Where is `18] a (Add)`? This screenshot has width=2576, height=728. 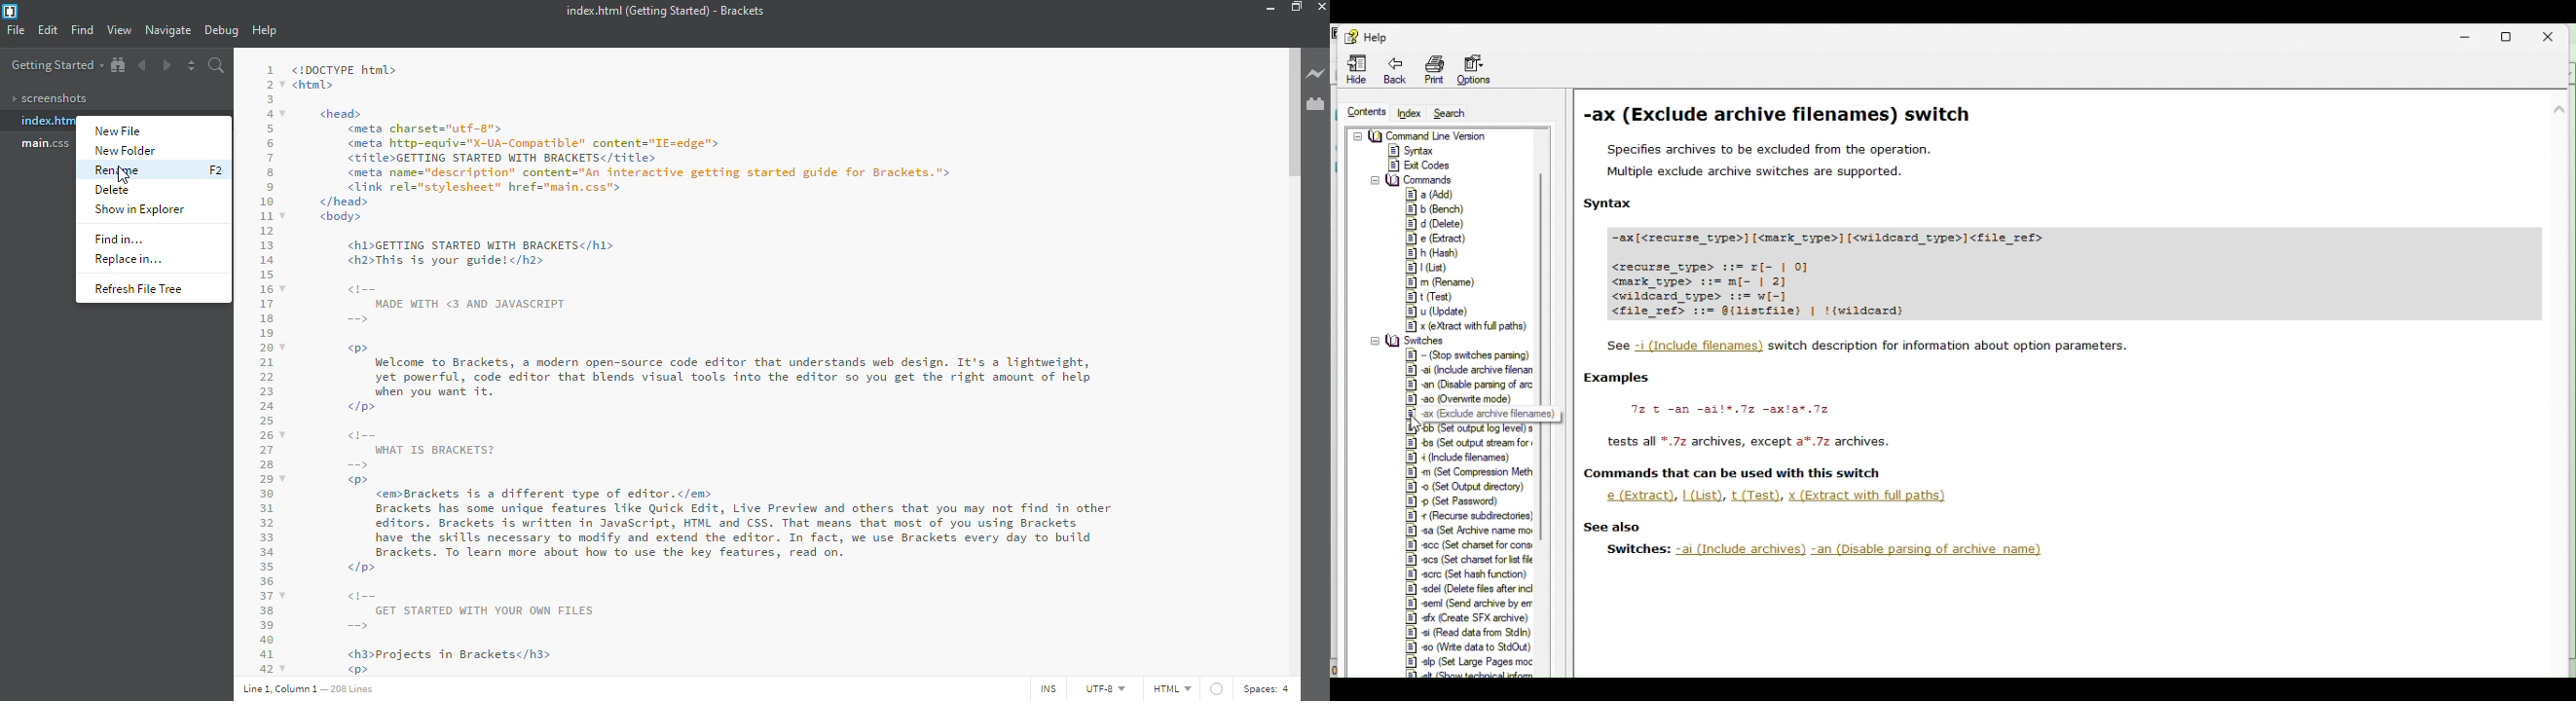 18] a (Add) is located at coordinates (1432, 194).